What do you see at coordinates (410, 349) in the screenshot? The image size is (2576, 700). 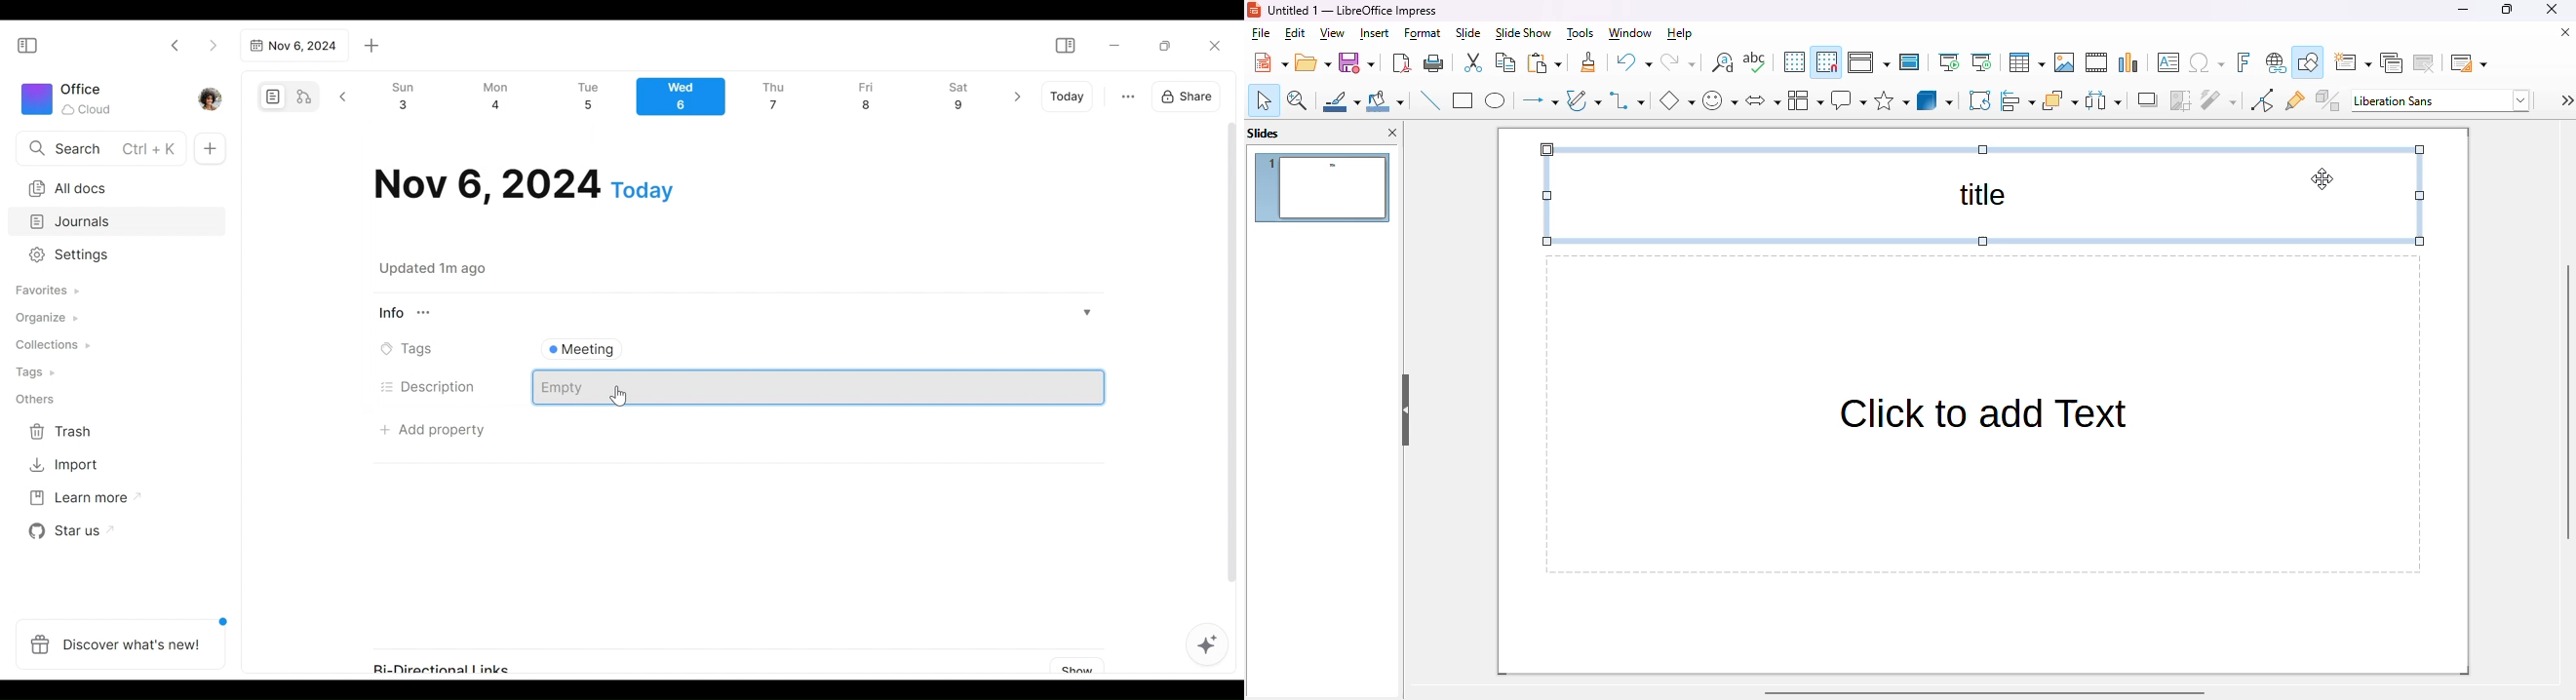 I see `Tags` at bounding box center [410, 349].